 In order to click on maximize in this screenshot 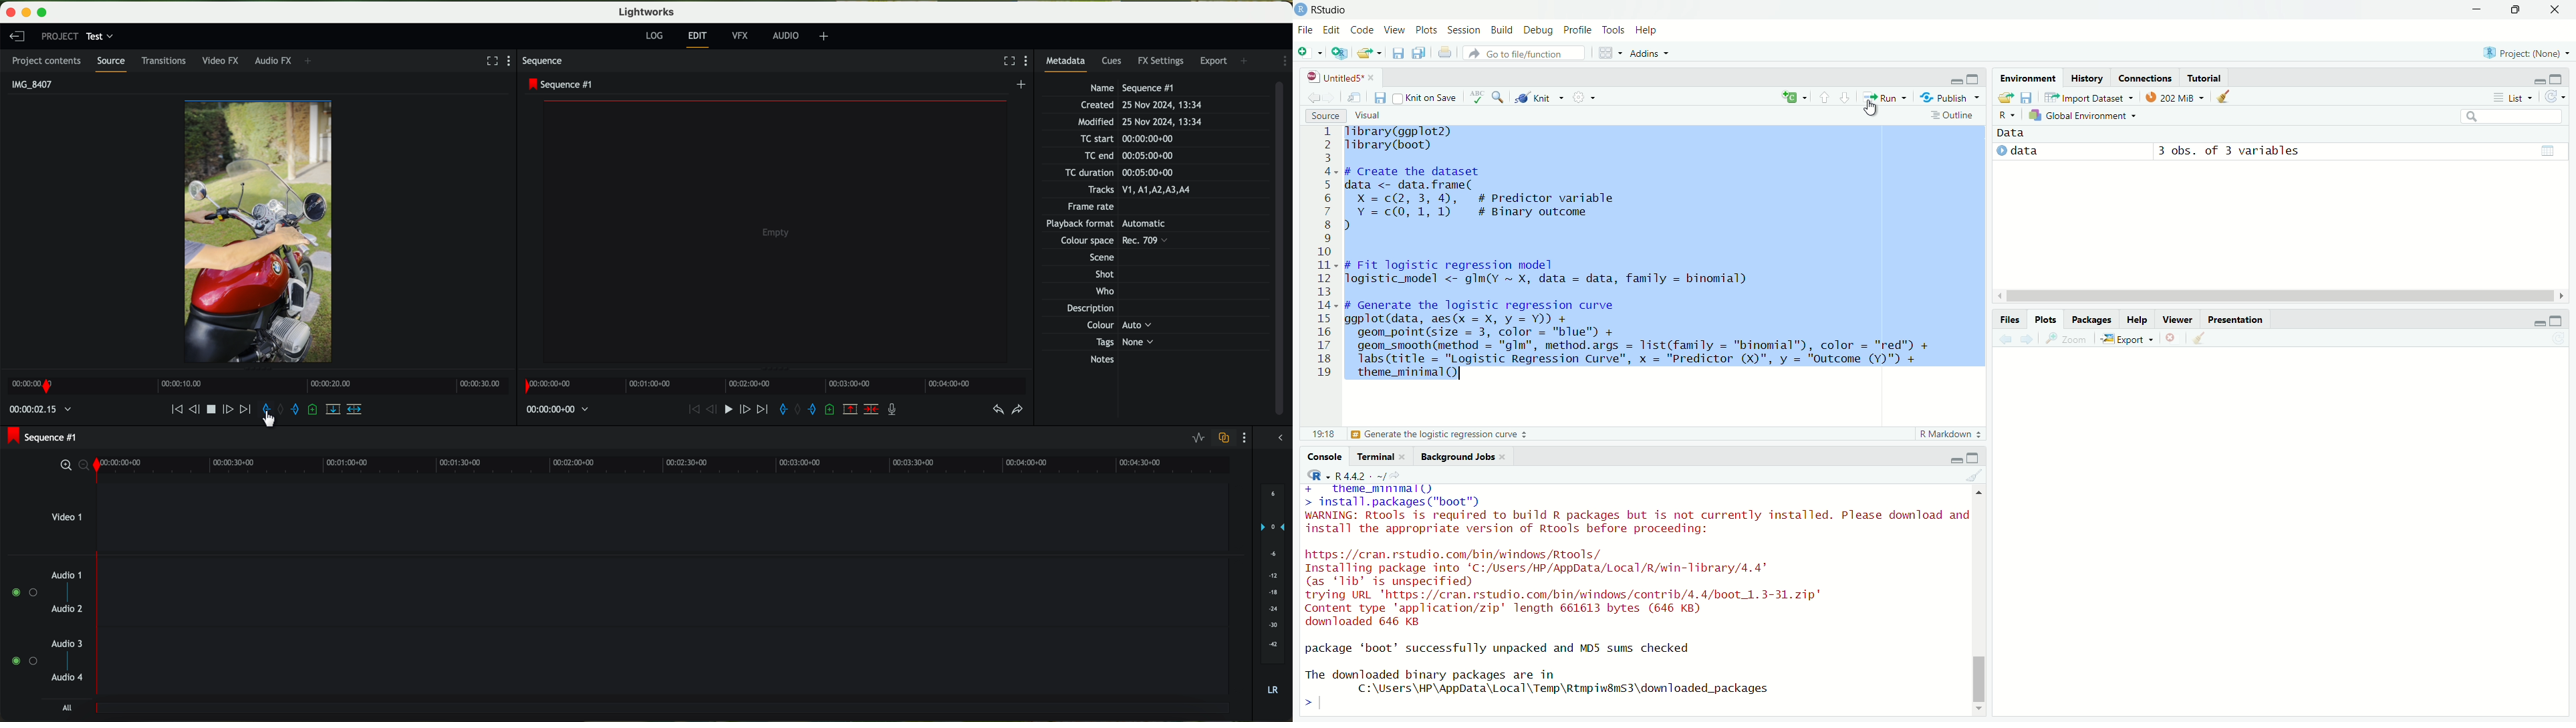, I will do `click(2556, 80)`.